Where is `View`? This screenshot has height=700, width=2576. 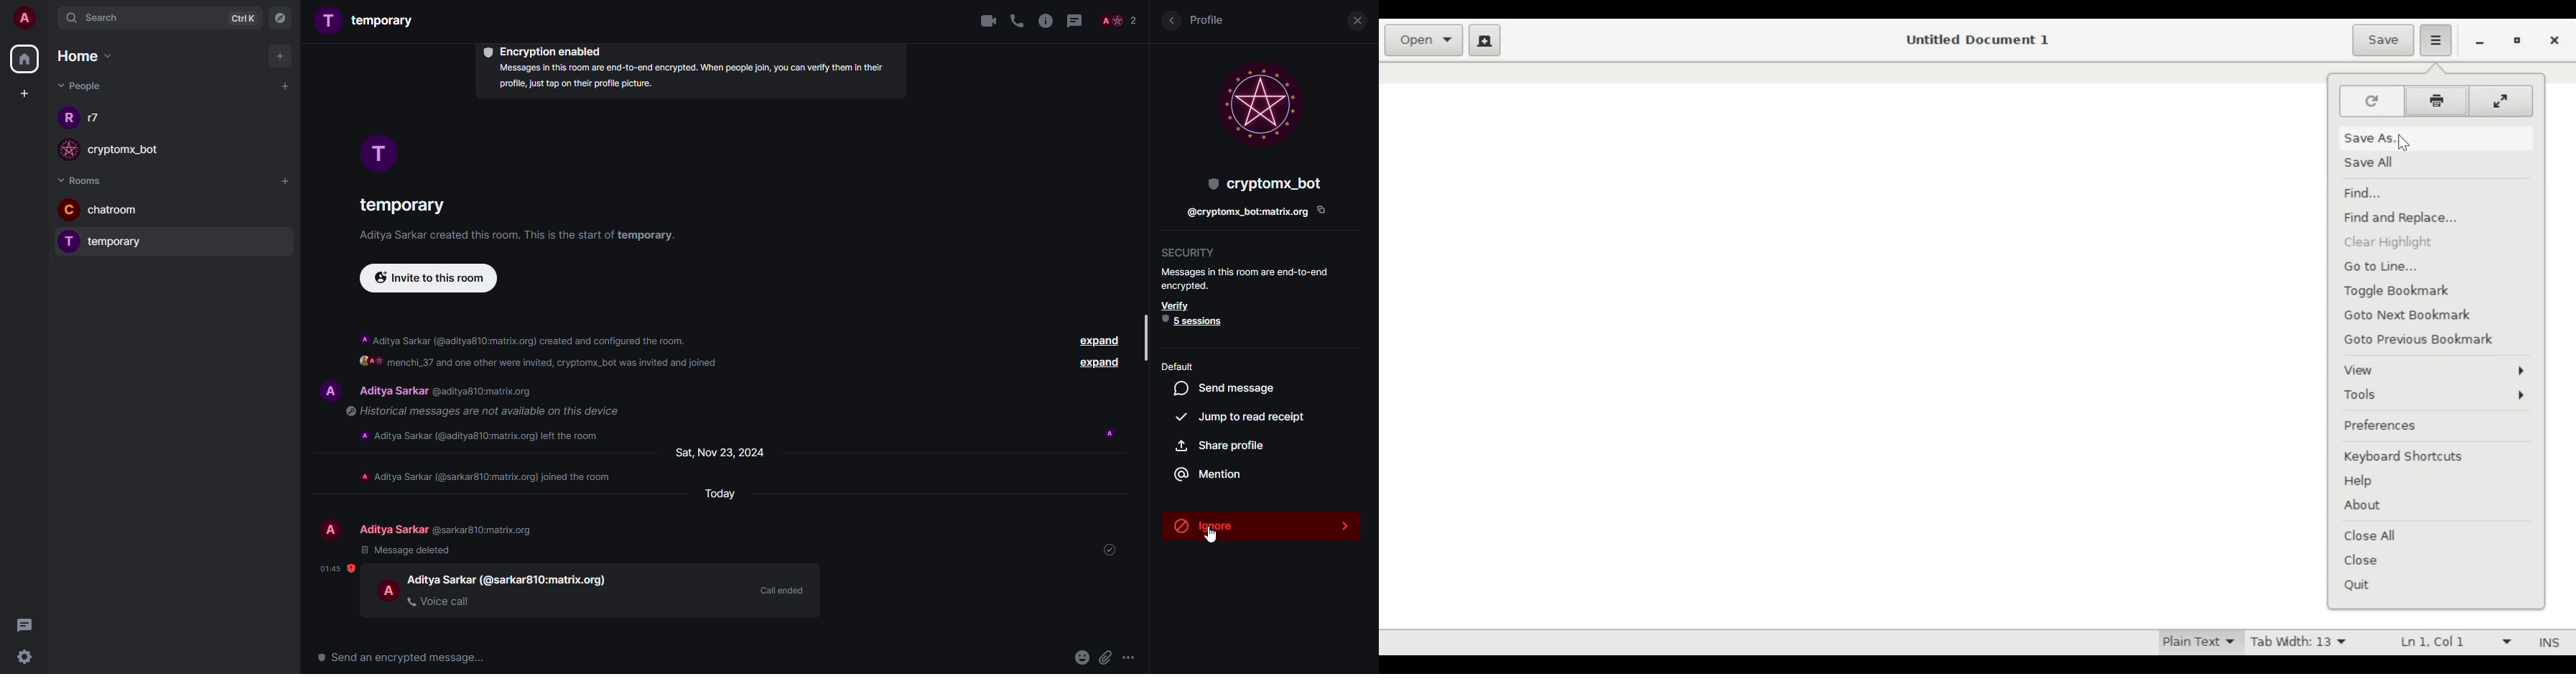
View is located at coordinates (2434, 371).